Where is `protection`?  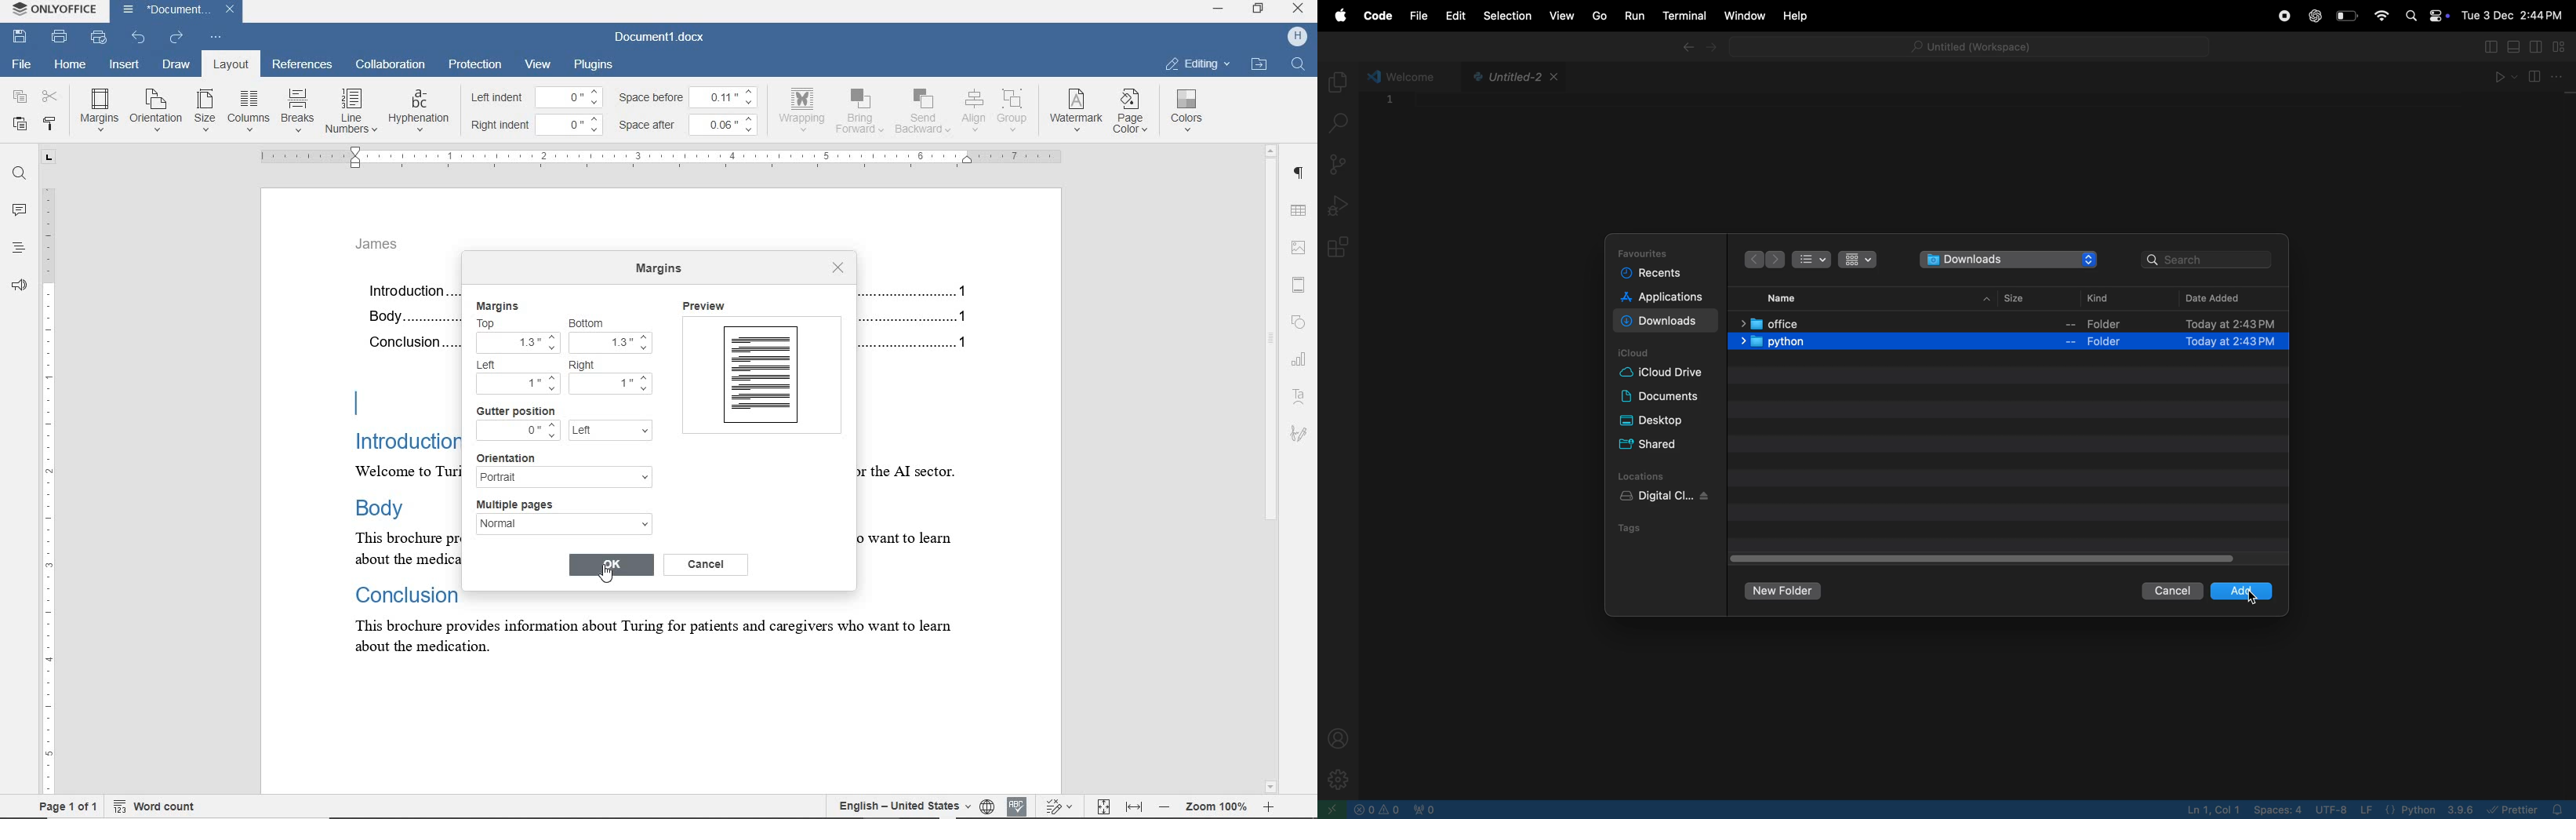 protection is located at coordinates (474, 64).